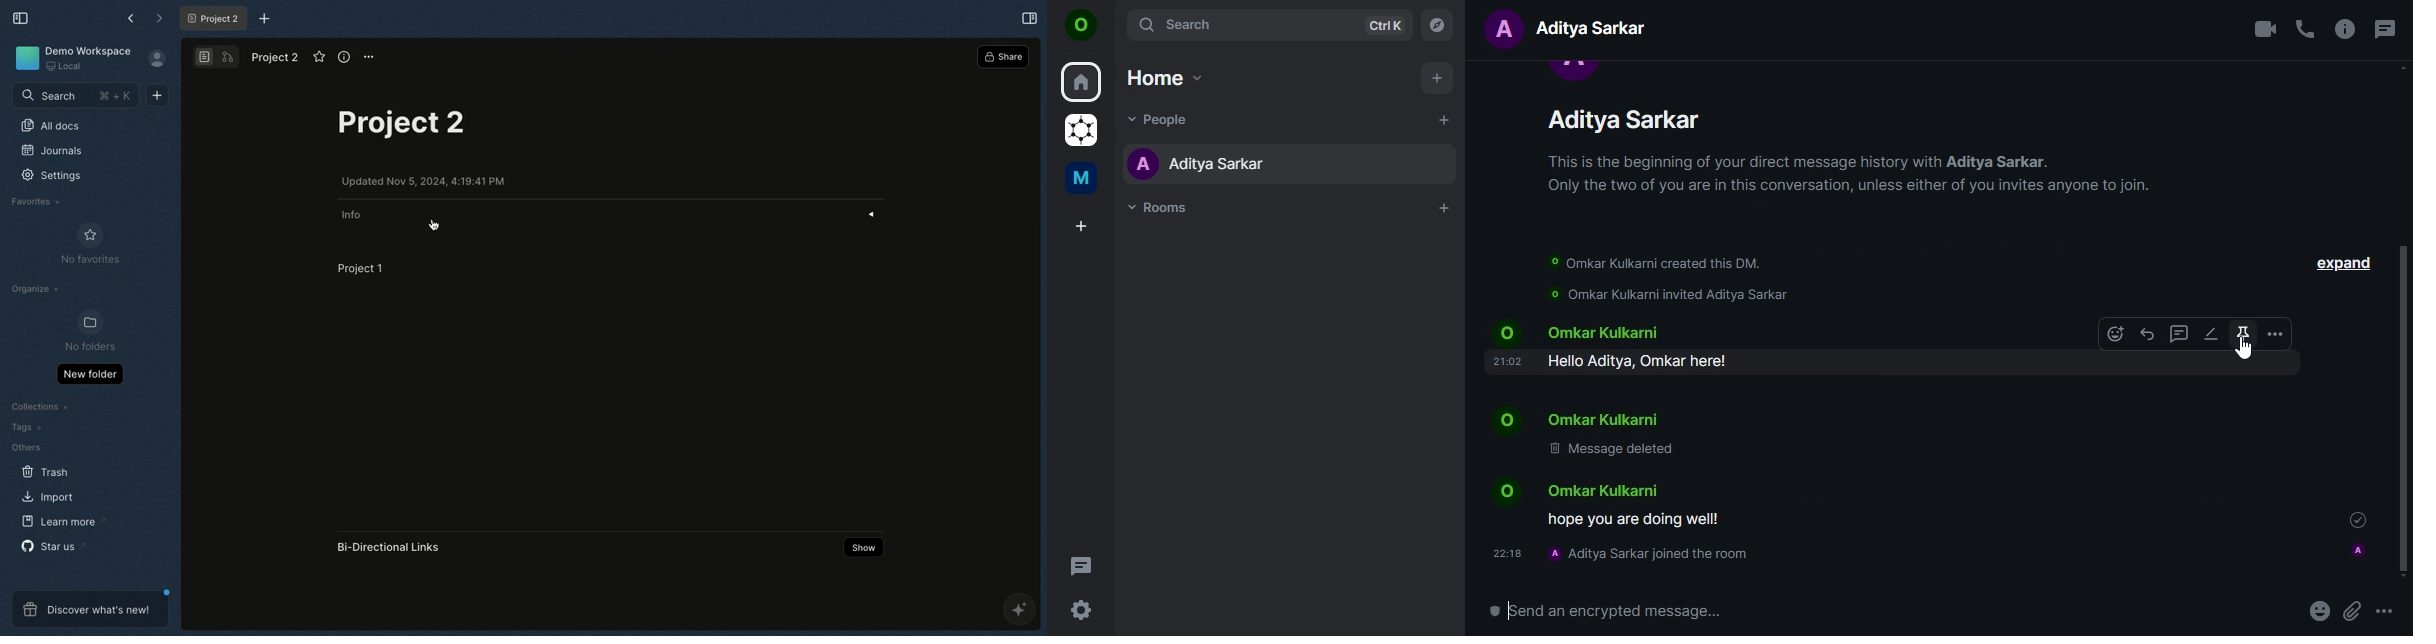  Describe the element at coordinates (37, 202) in the screenshot. I see `Favourites` at that location.